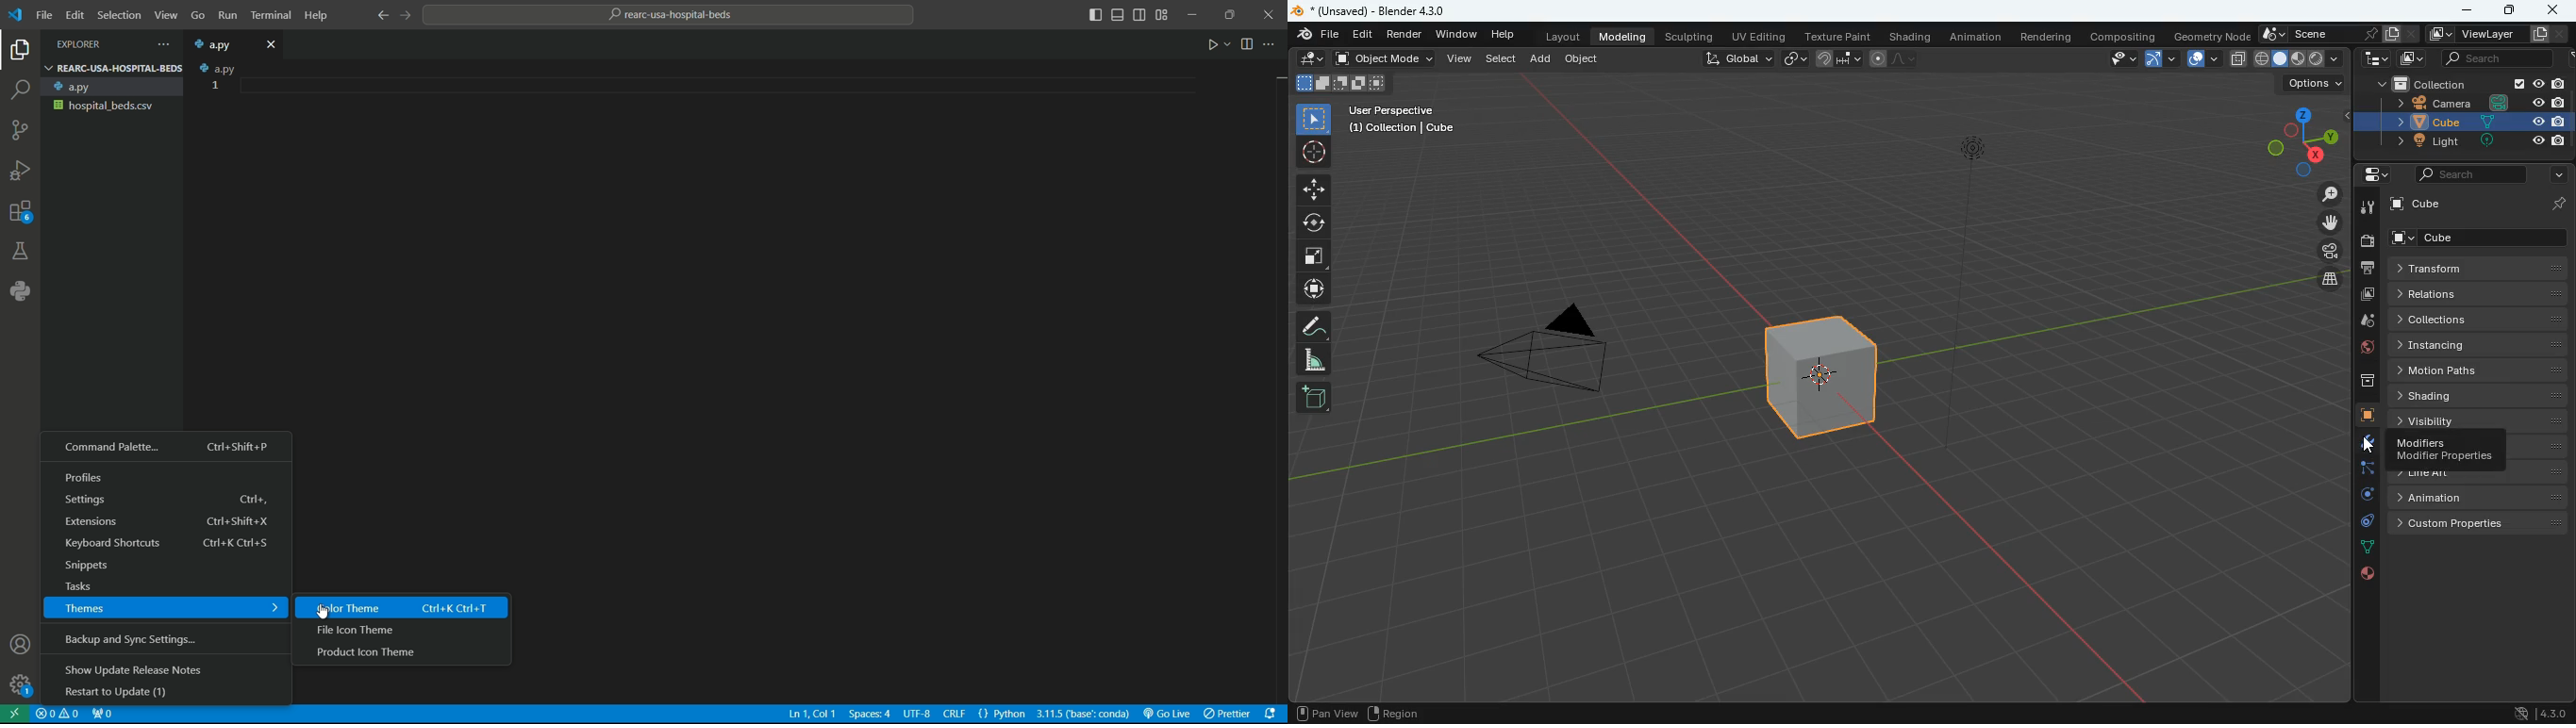  What do you see at coordinates (166, 694) in the screenshot?
I see `restart to update` at bounding box center [166, 694].